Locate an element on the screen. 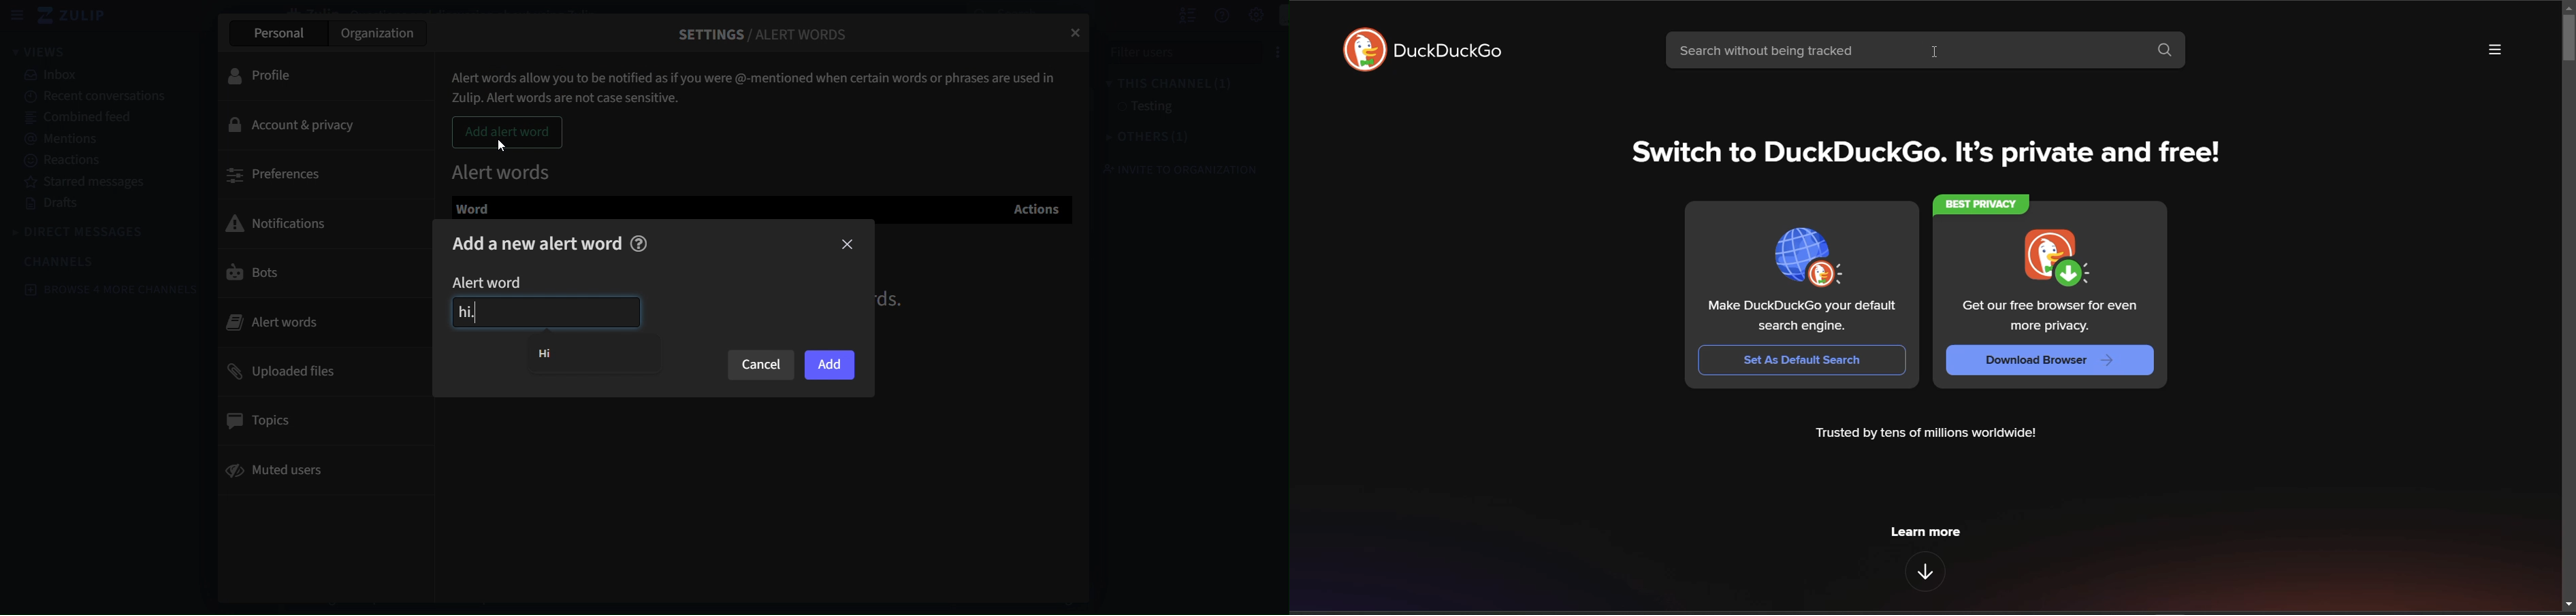  channels is located at coordinates (62, 261).